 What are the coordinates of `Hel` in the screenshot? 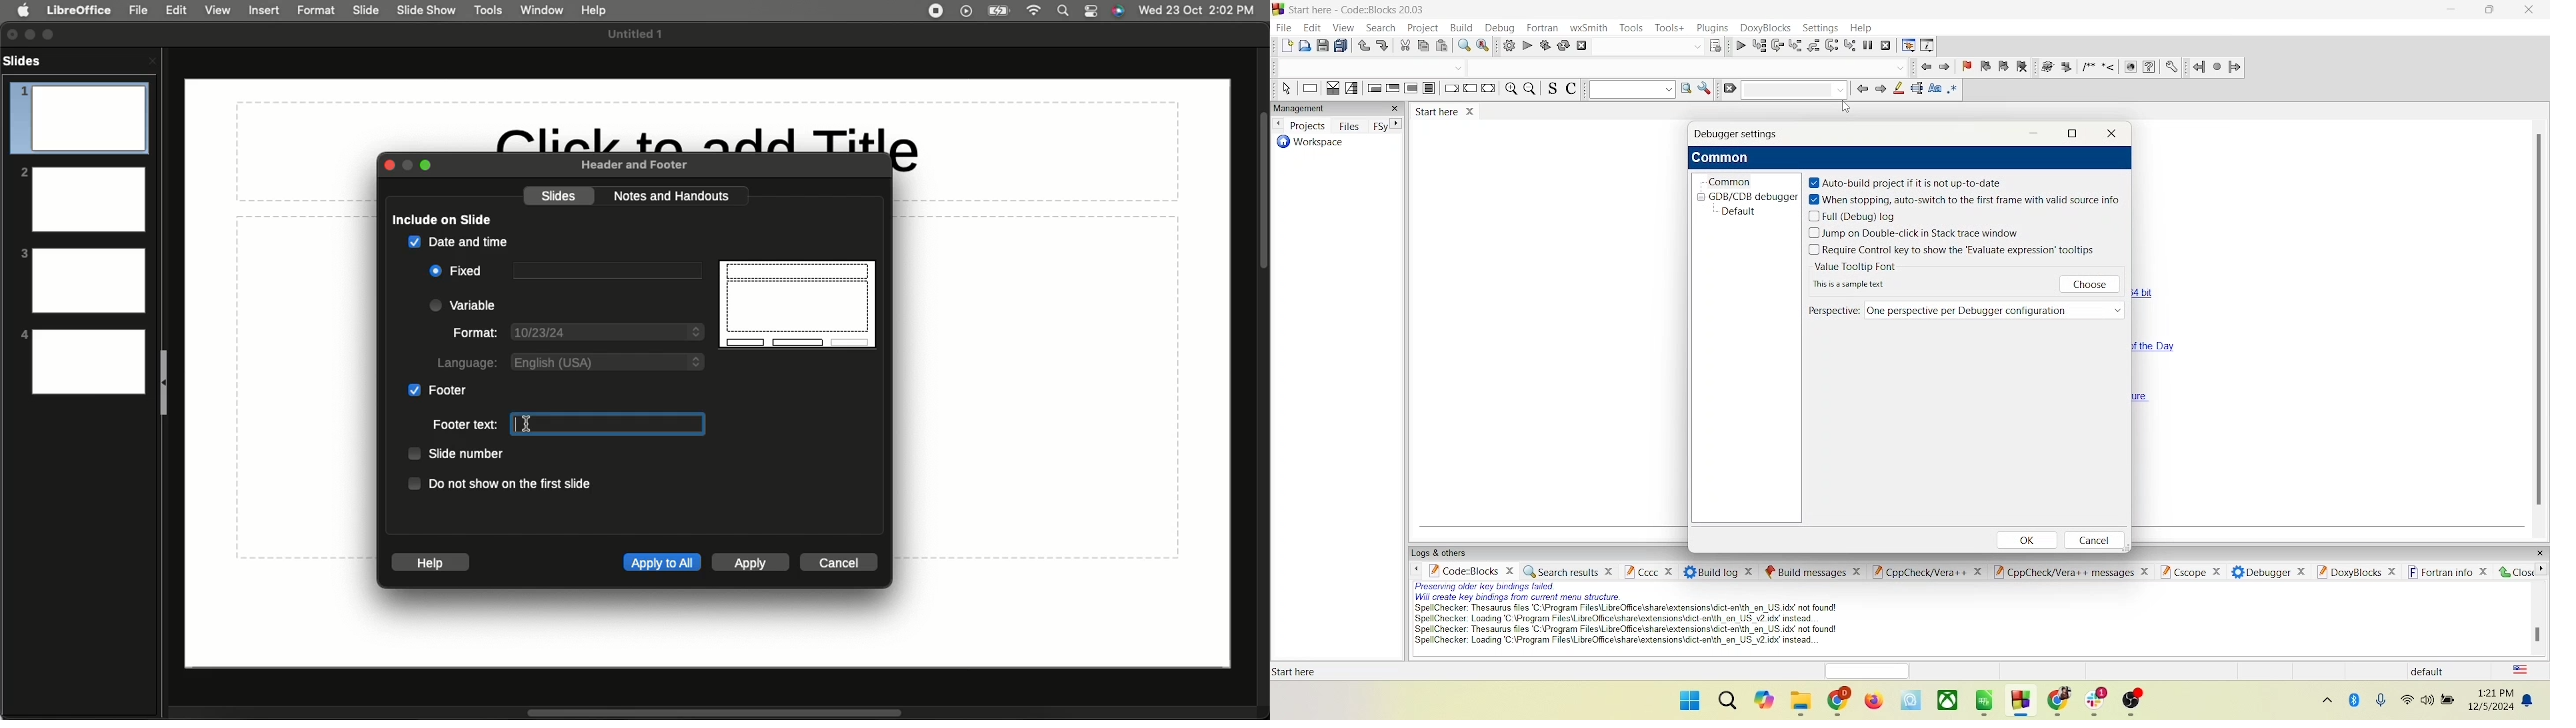 It's located at (595, 11).